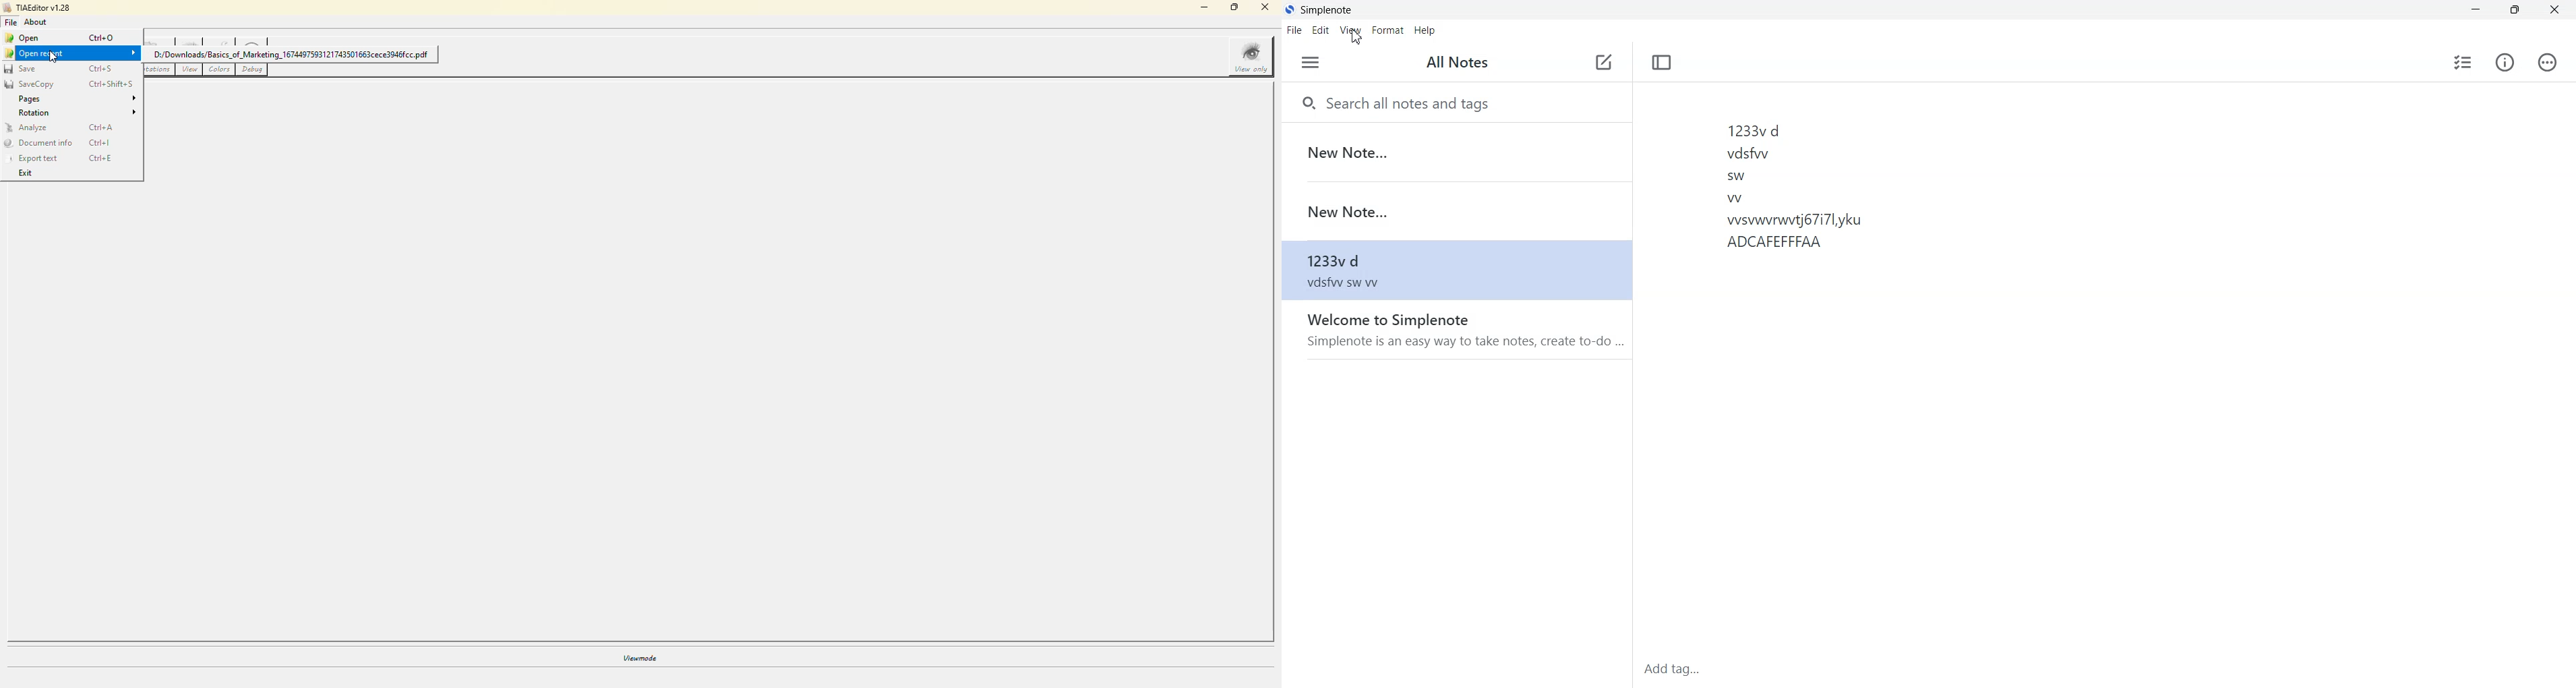 This screenshot has width=2576, height=700. I want to click on Menu, so click(1311, 63).